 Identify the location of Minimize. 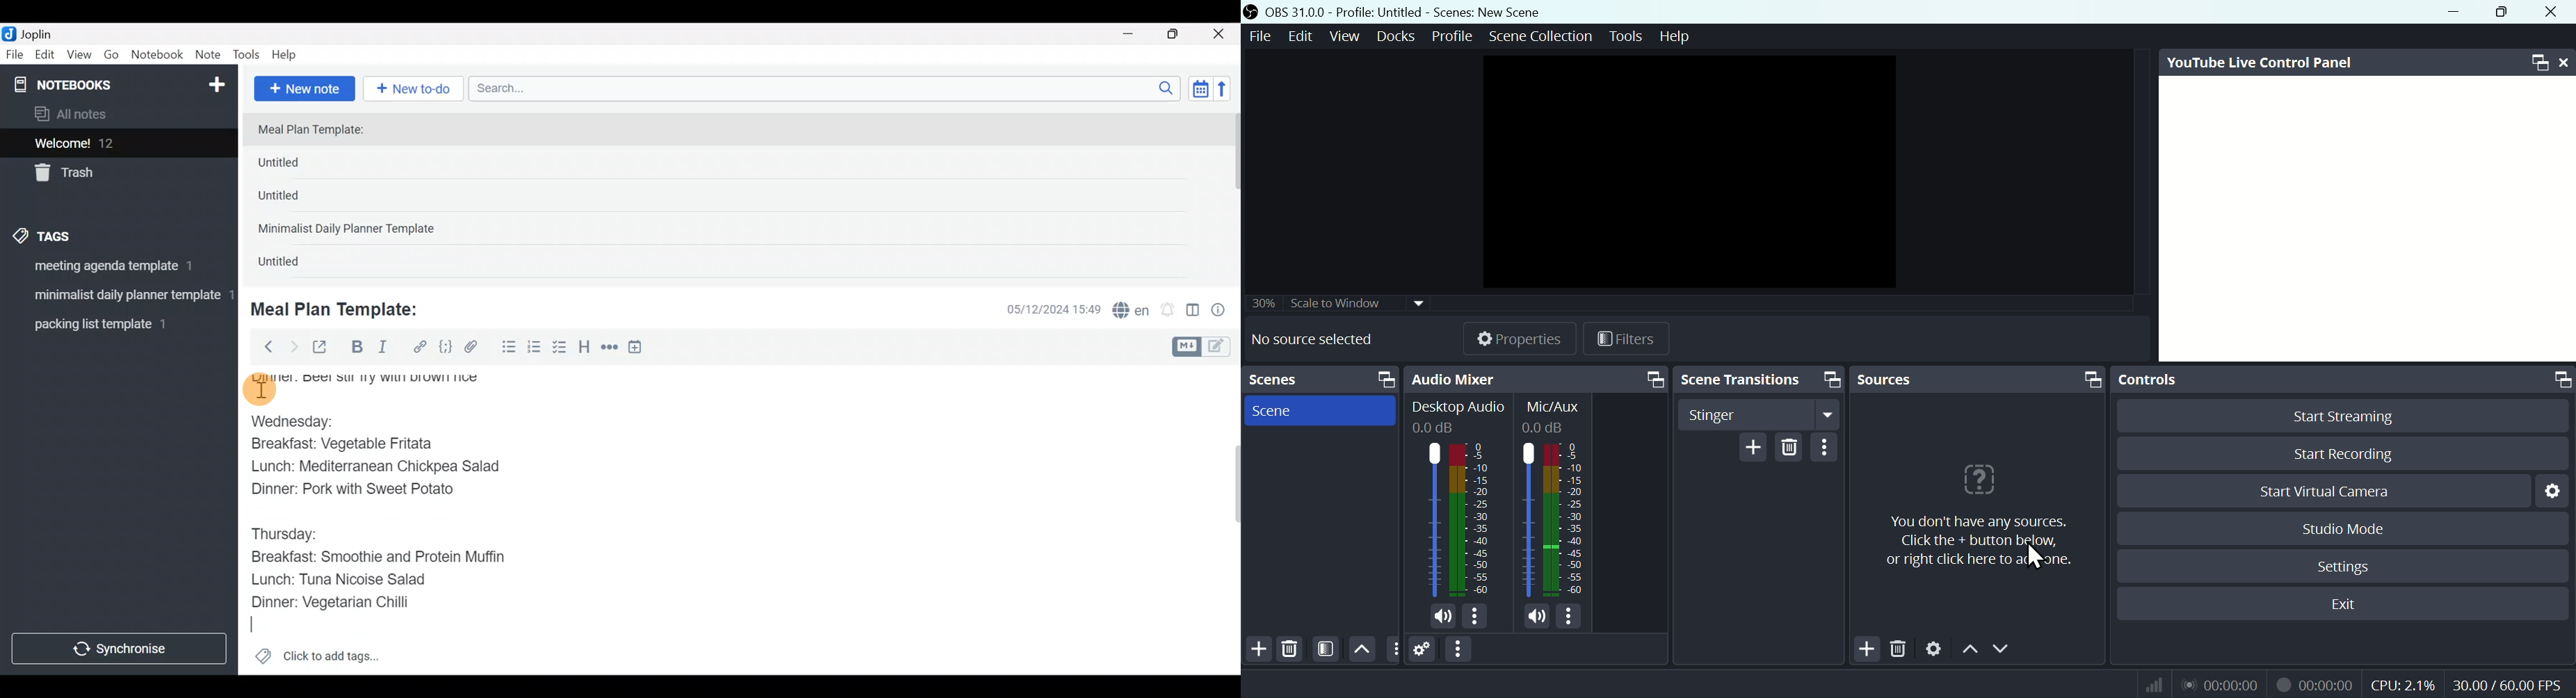
(1136, 32).